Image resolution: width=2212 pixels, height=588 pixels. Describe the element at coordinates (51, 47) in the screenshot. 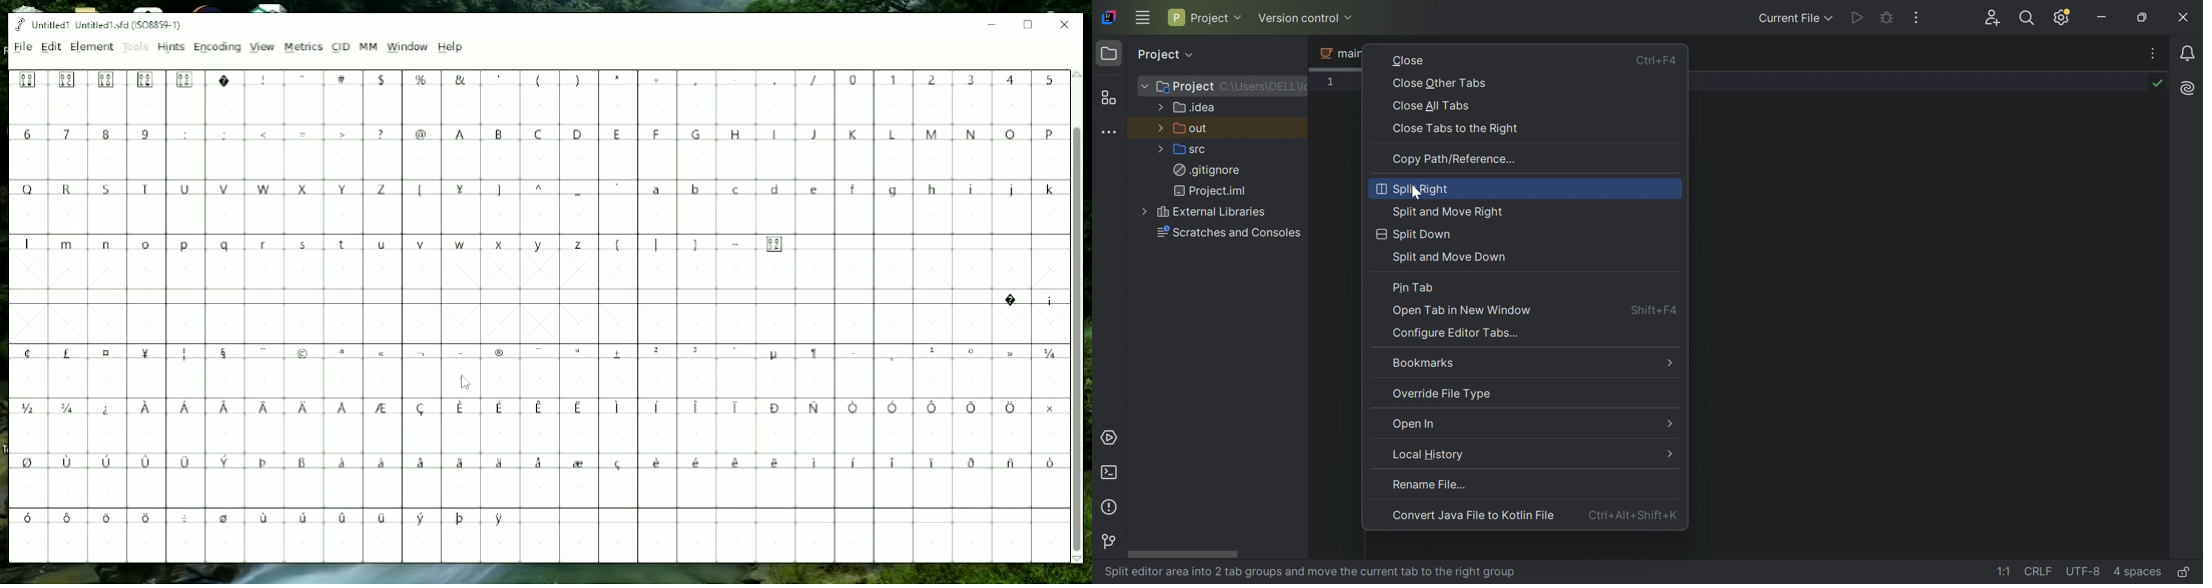

I see `Edit` at that location.